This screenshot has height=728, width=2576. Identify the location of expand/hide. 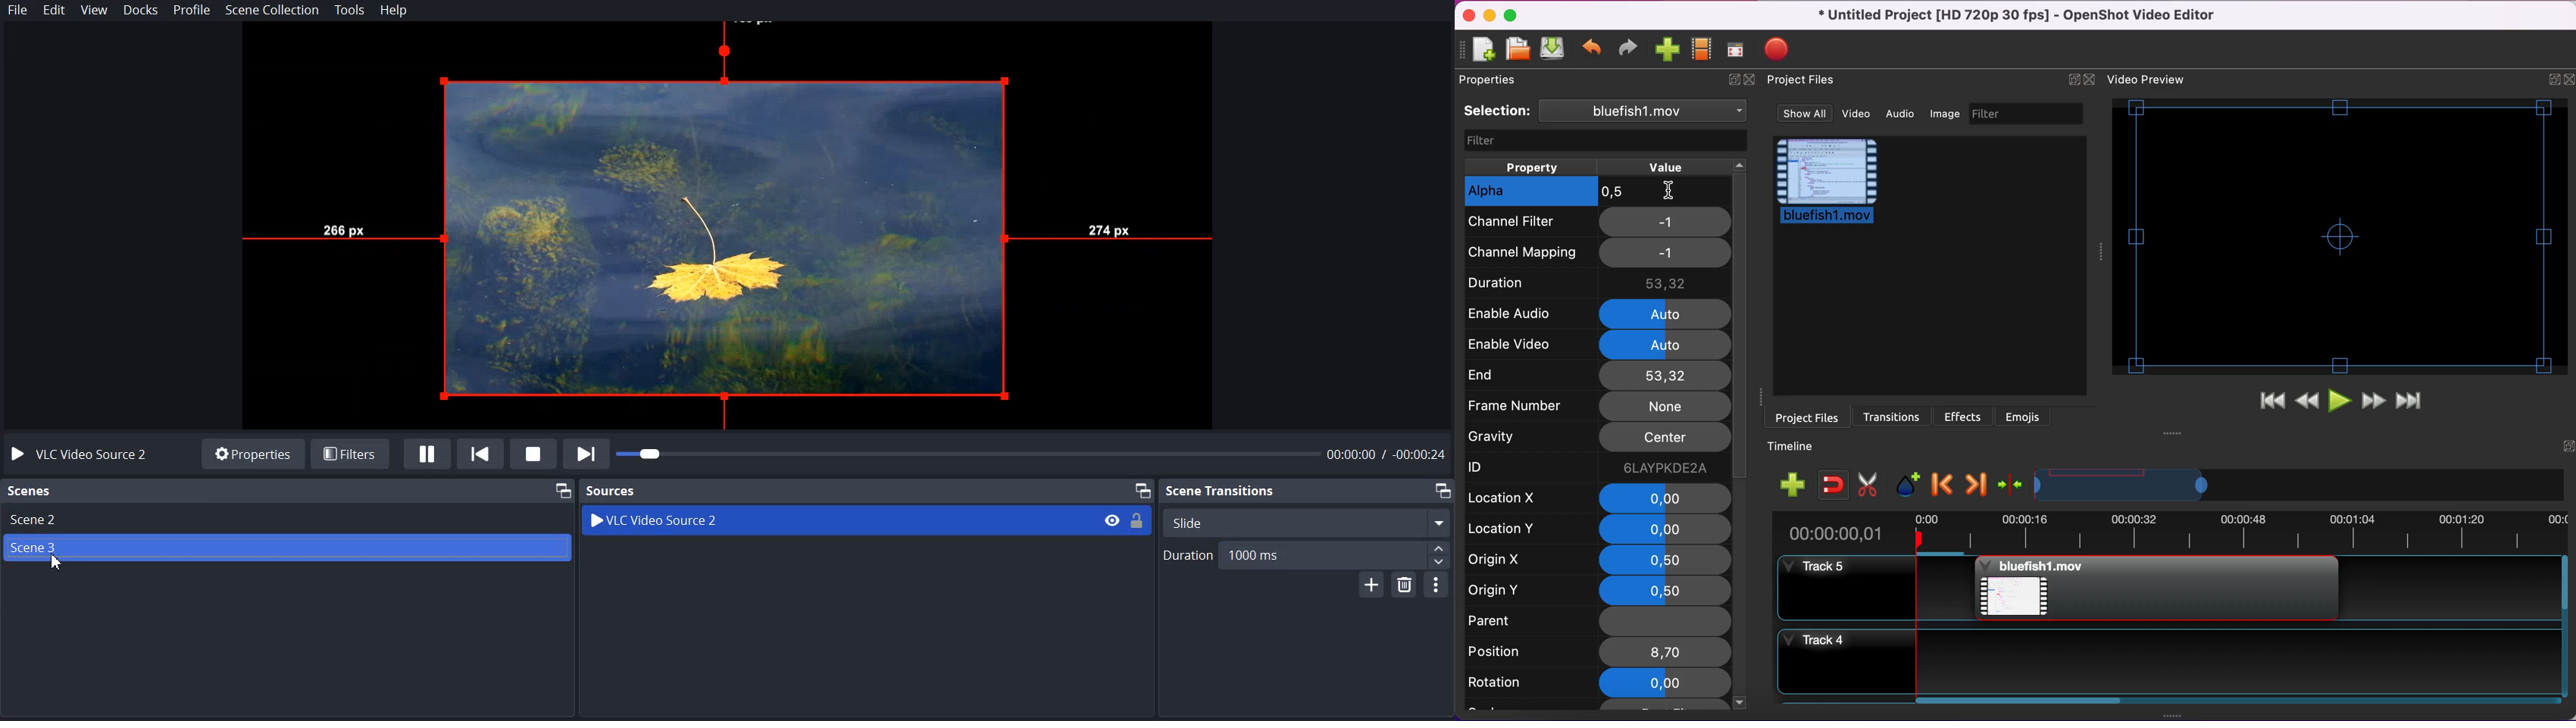
(2548, 81).